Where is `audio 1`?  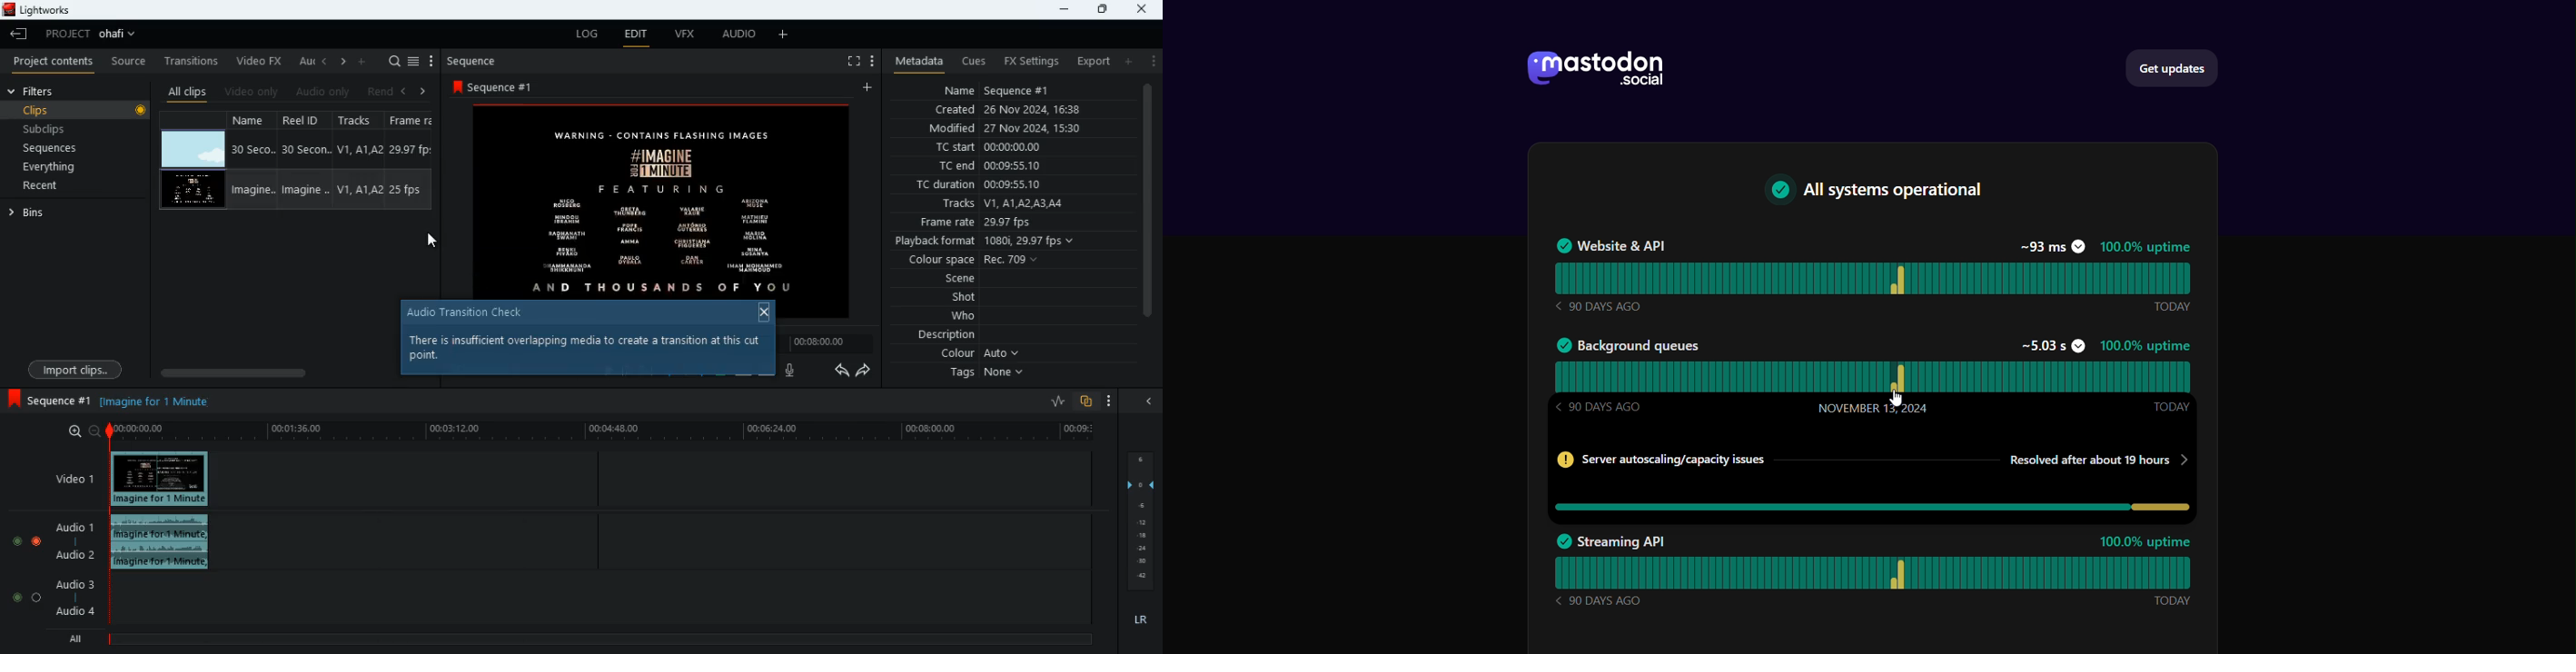
audio 1 is located at coordinates (71, 528).